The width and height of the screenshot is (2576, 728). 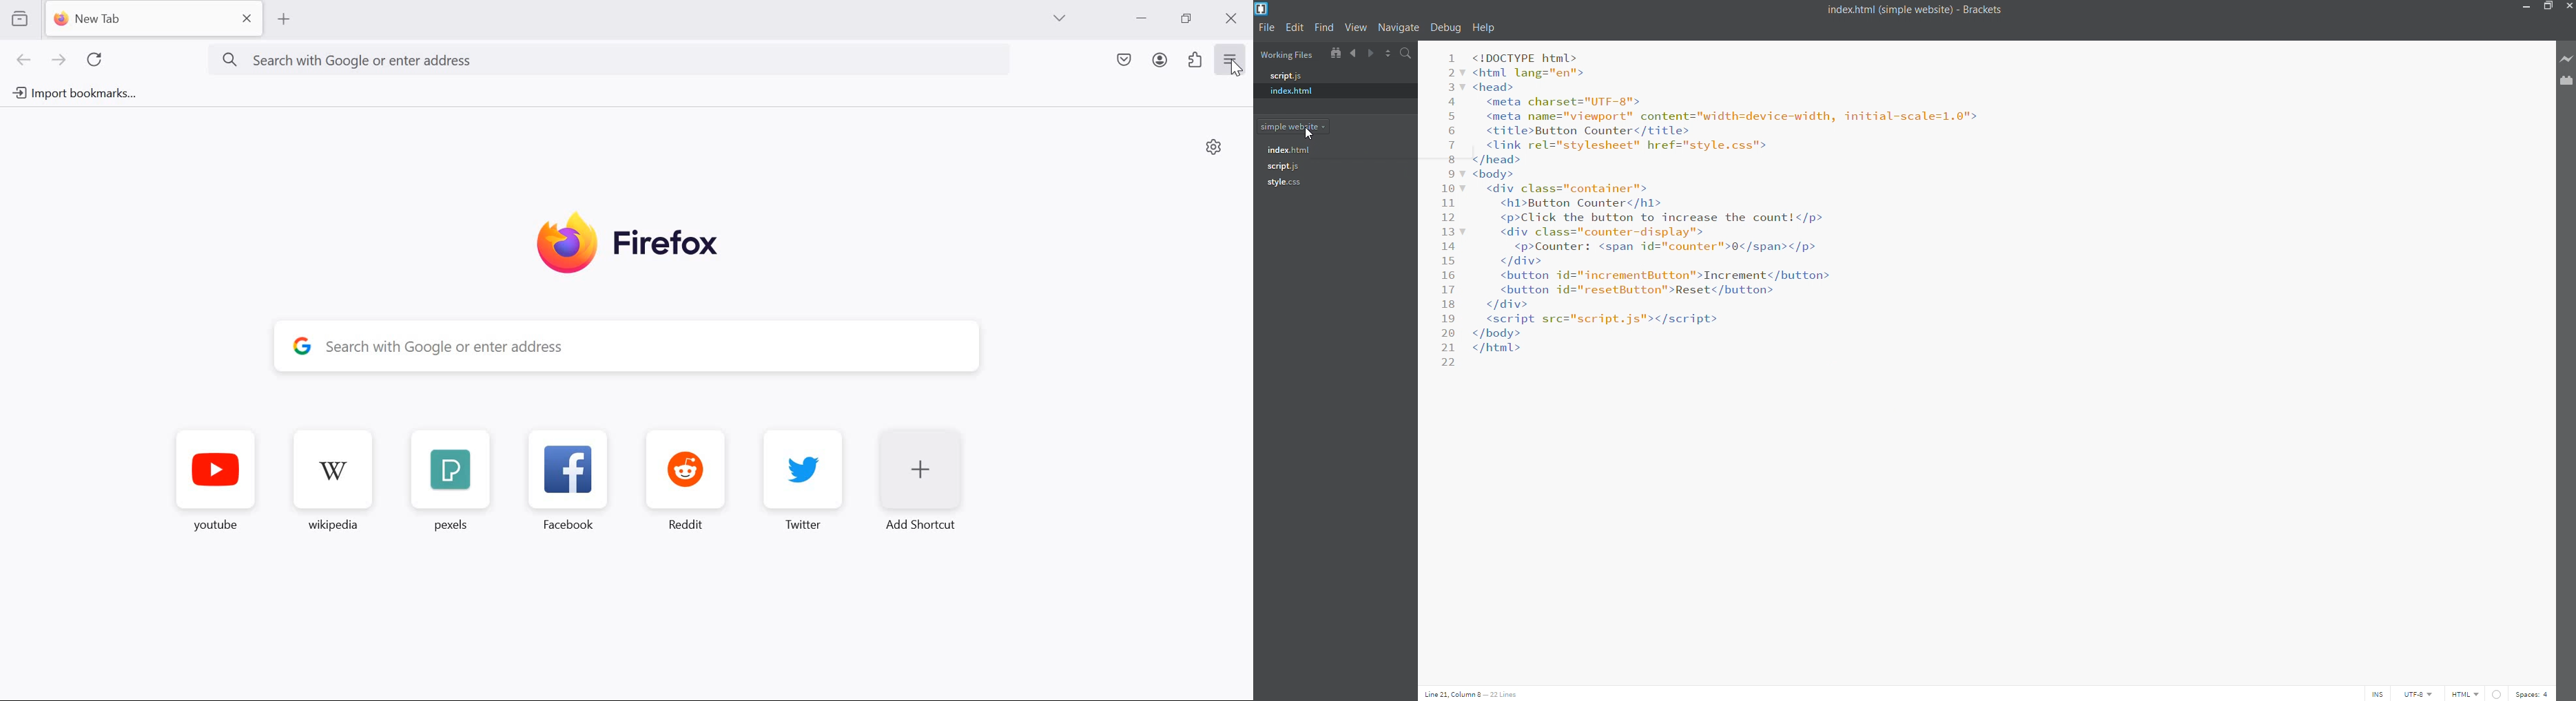 I want to click on style.css, so click(x=1292, y=183).